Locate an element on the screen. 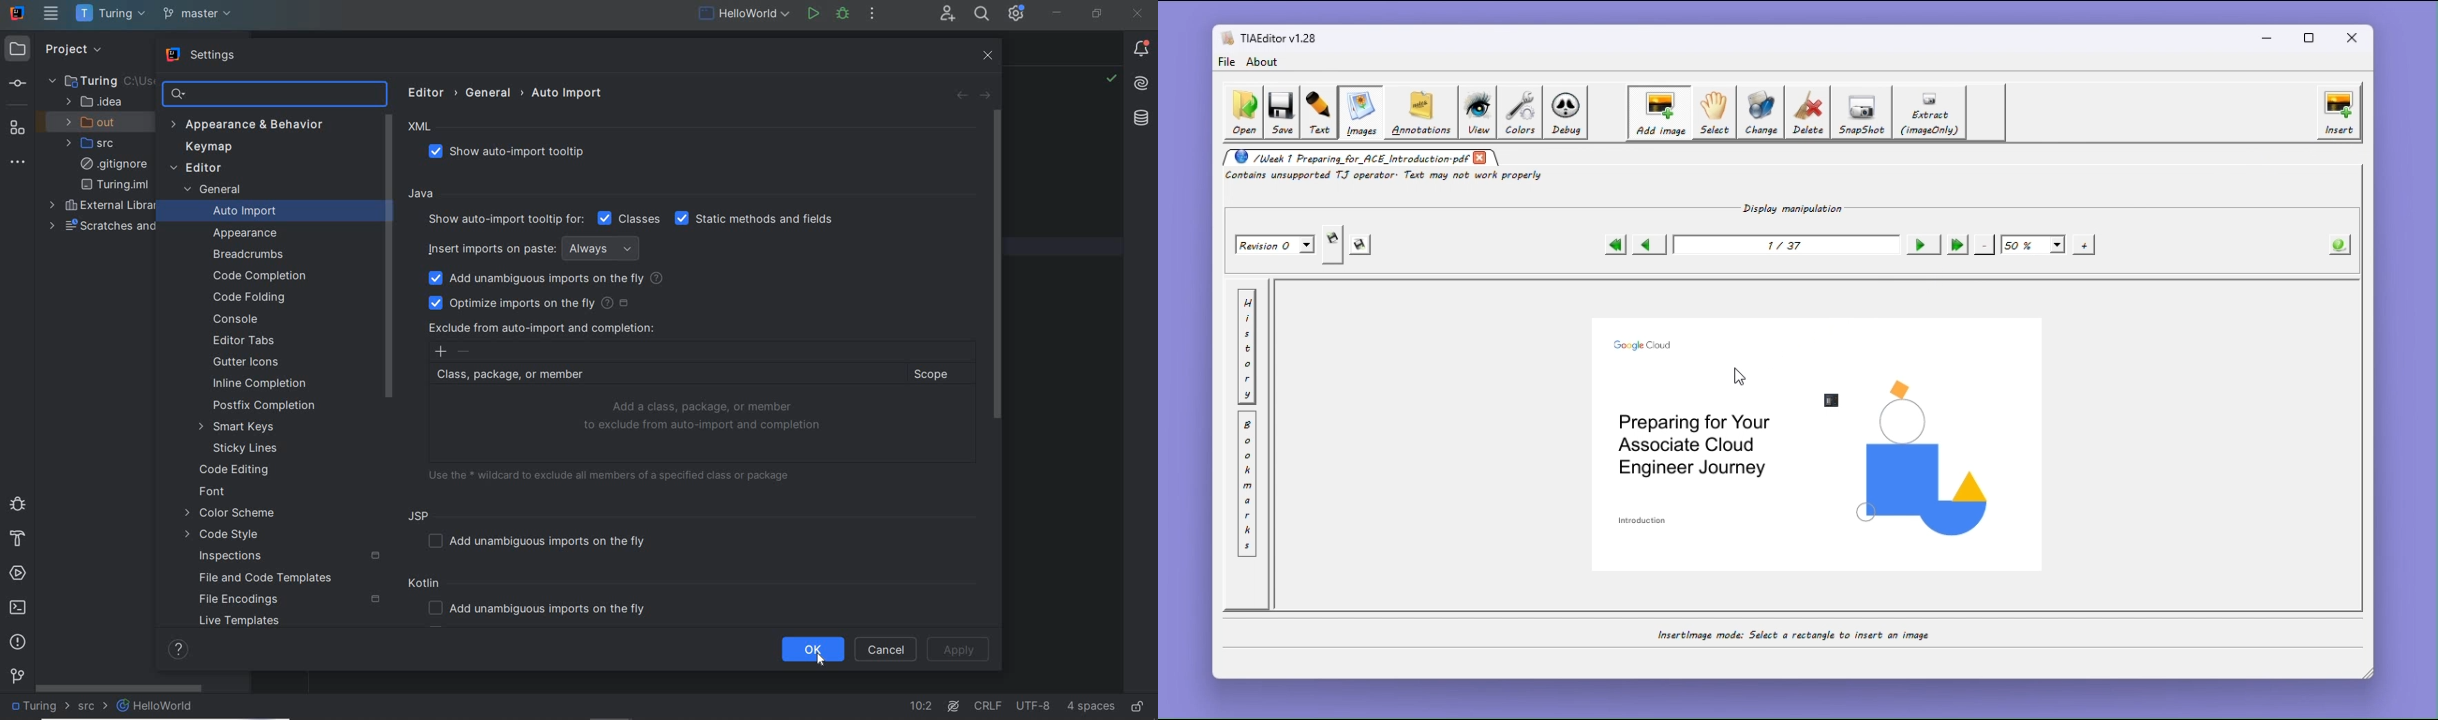 Image resolution: width=2464 pixels, height=728 pixels. APPLY is located at coordinates (962, 650).